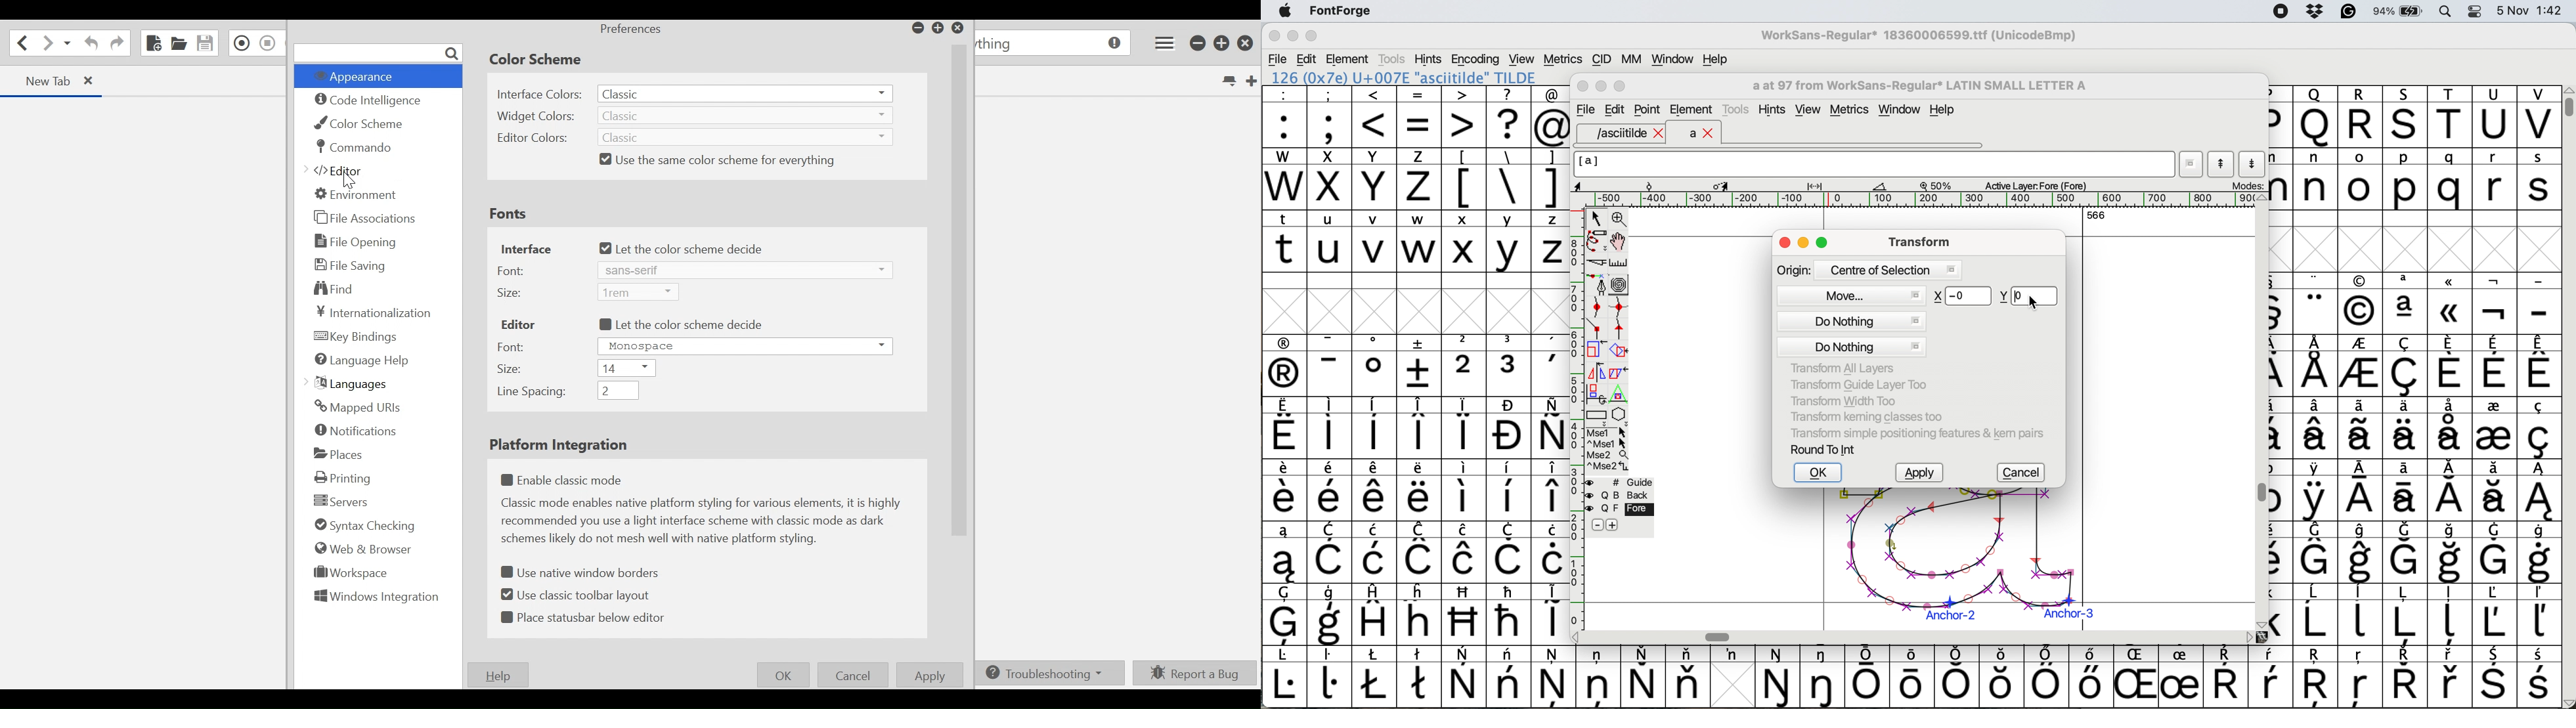 This screenshot has width=2576, height=728. I want to click on Places, so click(345, 452).